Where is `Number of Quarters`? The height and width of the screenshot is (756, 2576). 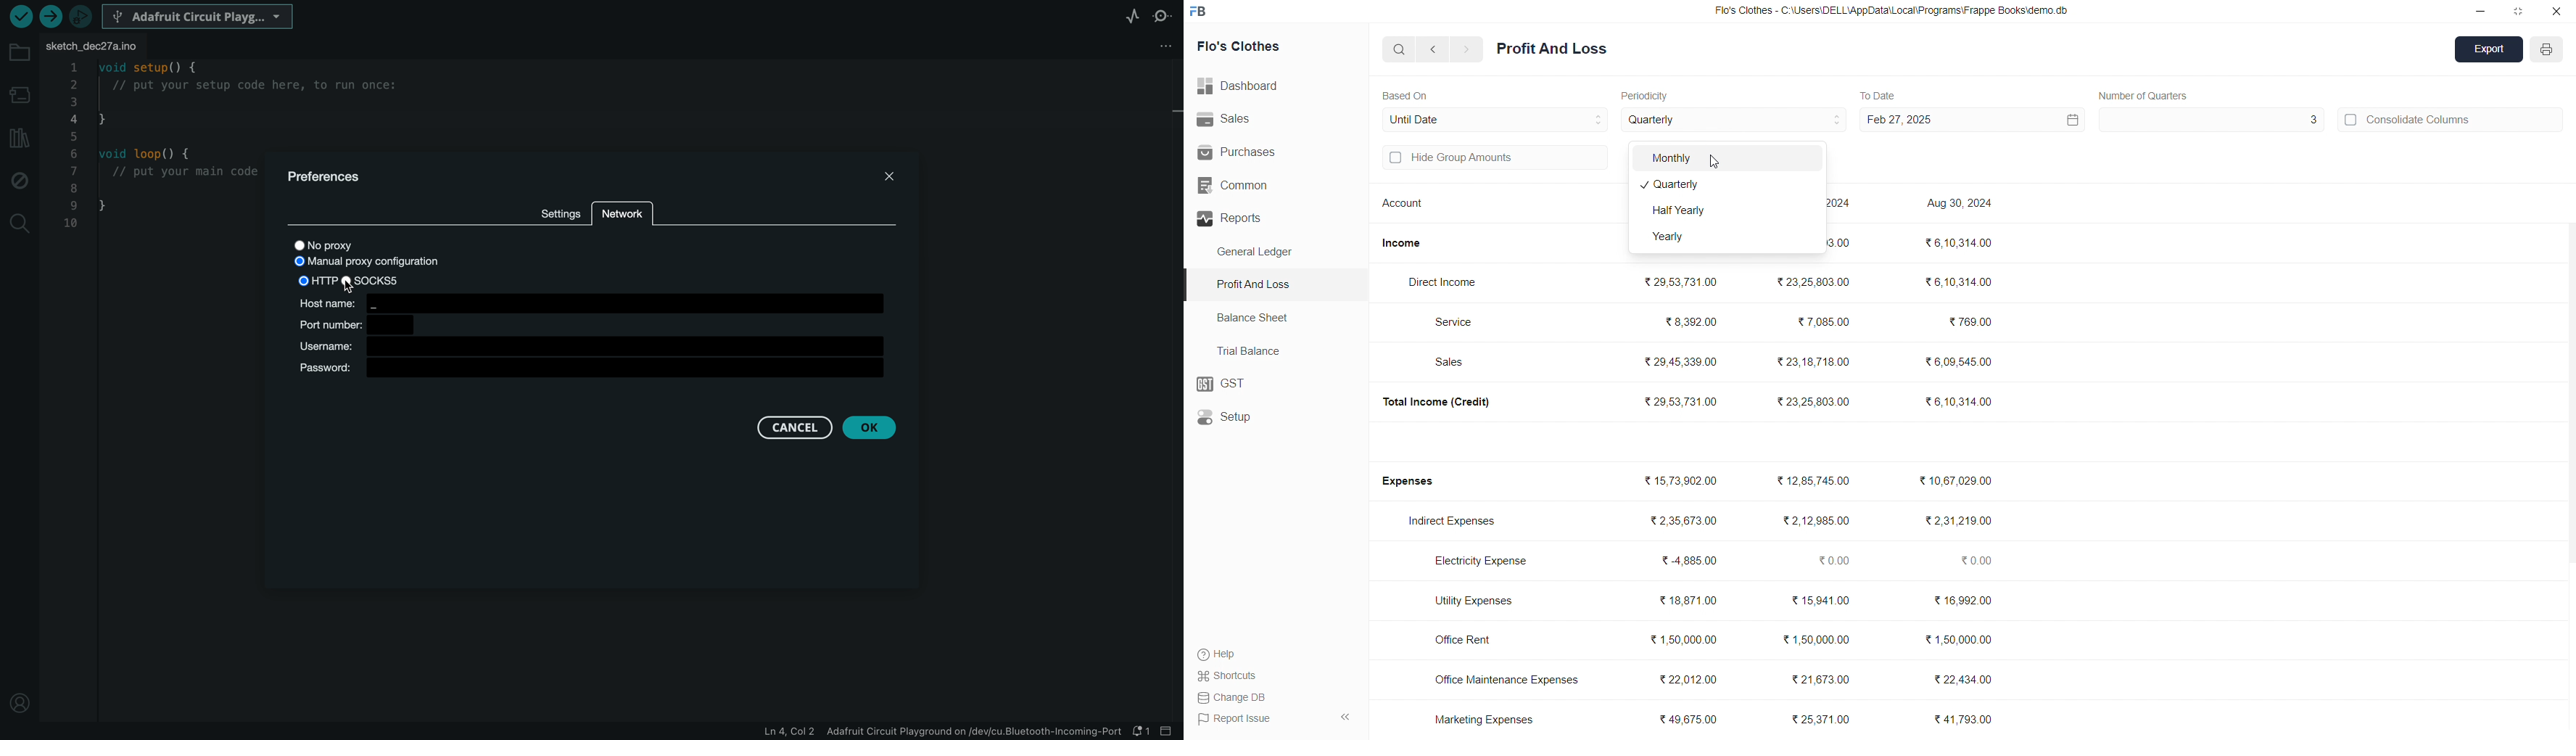
Number of Quarters is located at coordinates (2144, 95).